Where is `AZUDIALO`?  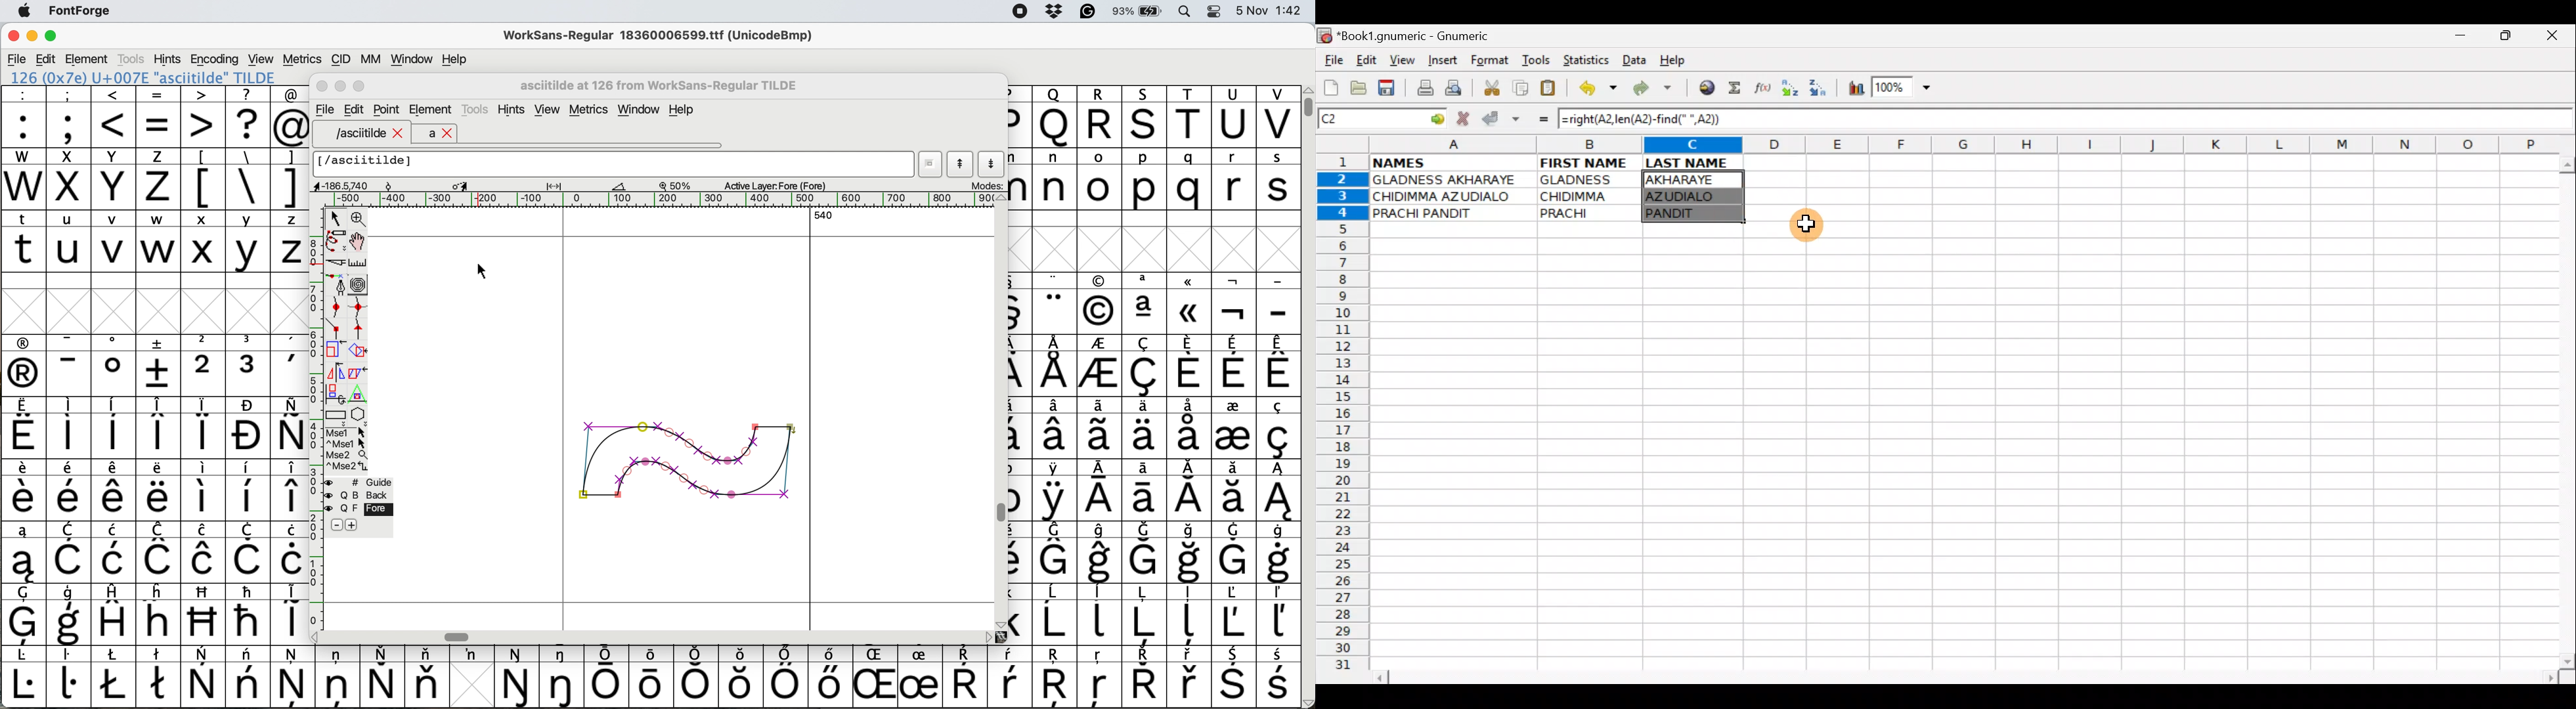
AZUDIALO is located at coordinates (1690, 196).